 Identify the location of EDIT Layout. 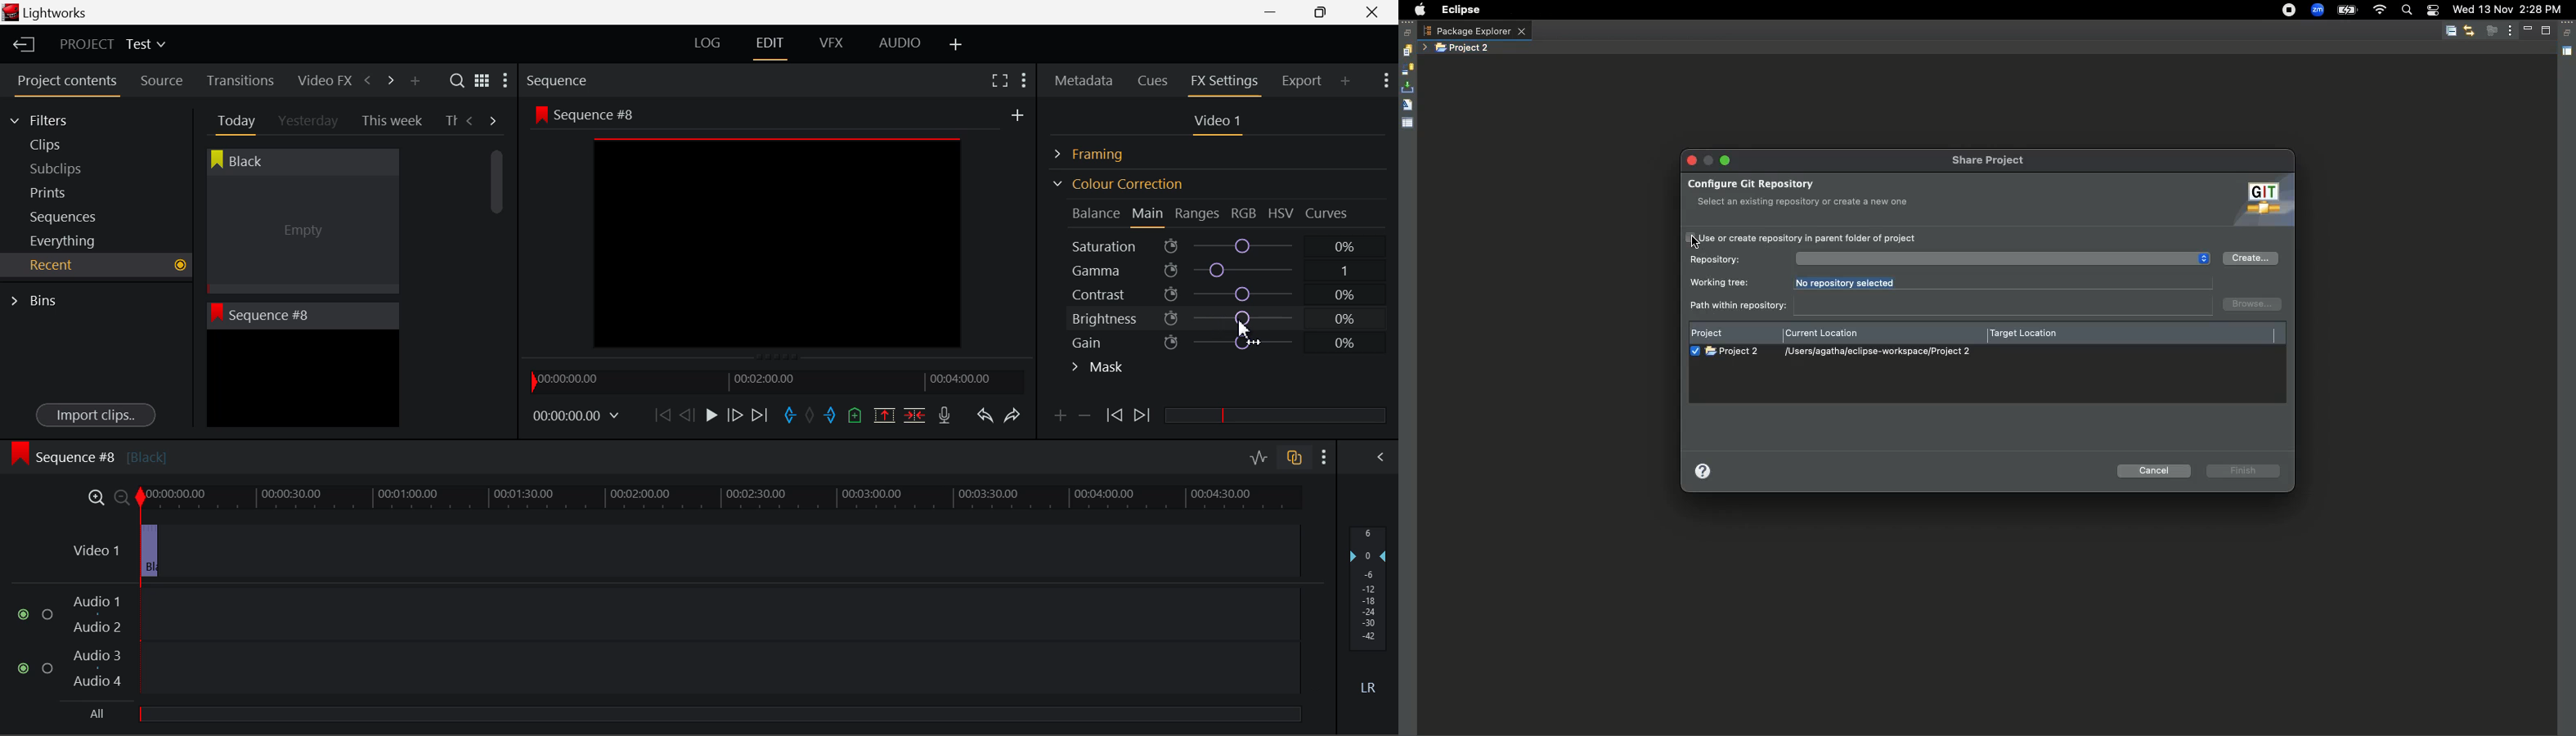
(772, 46).